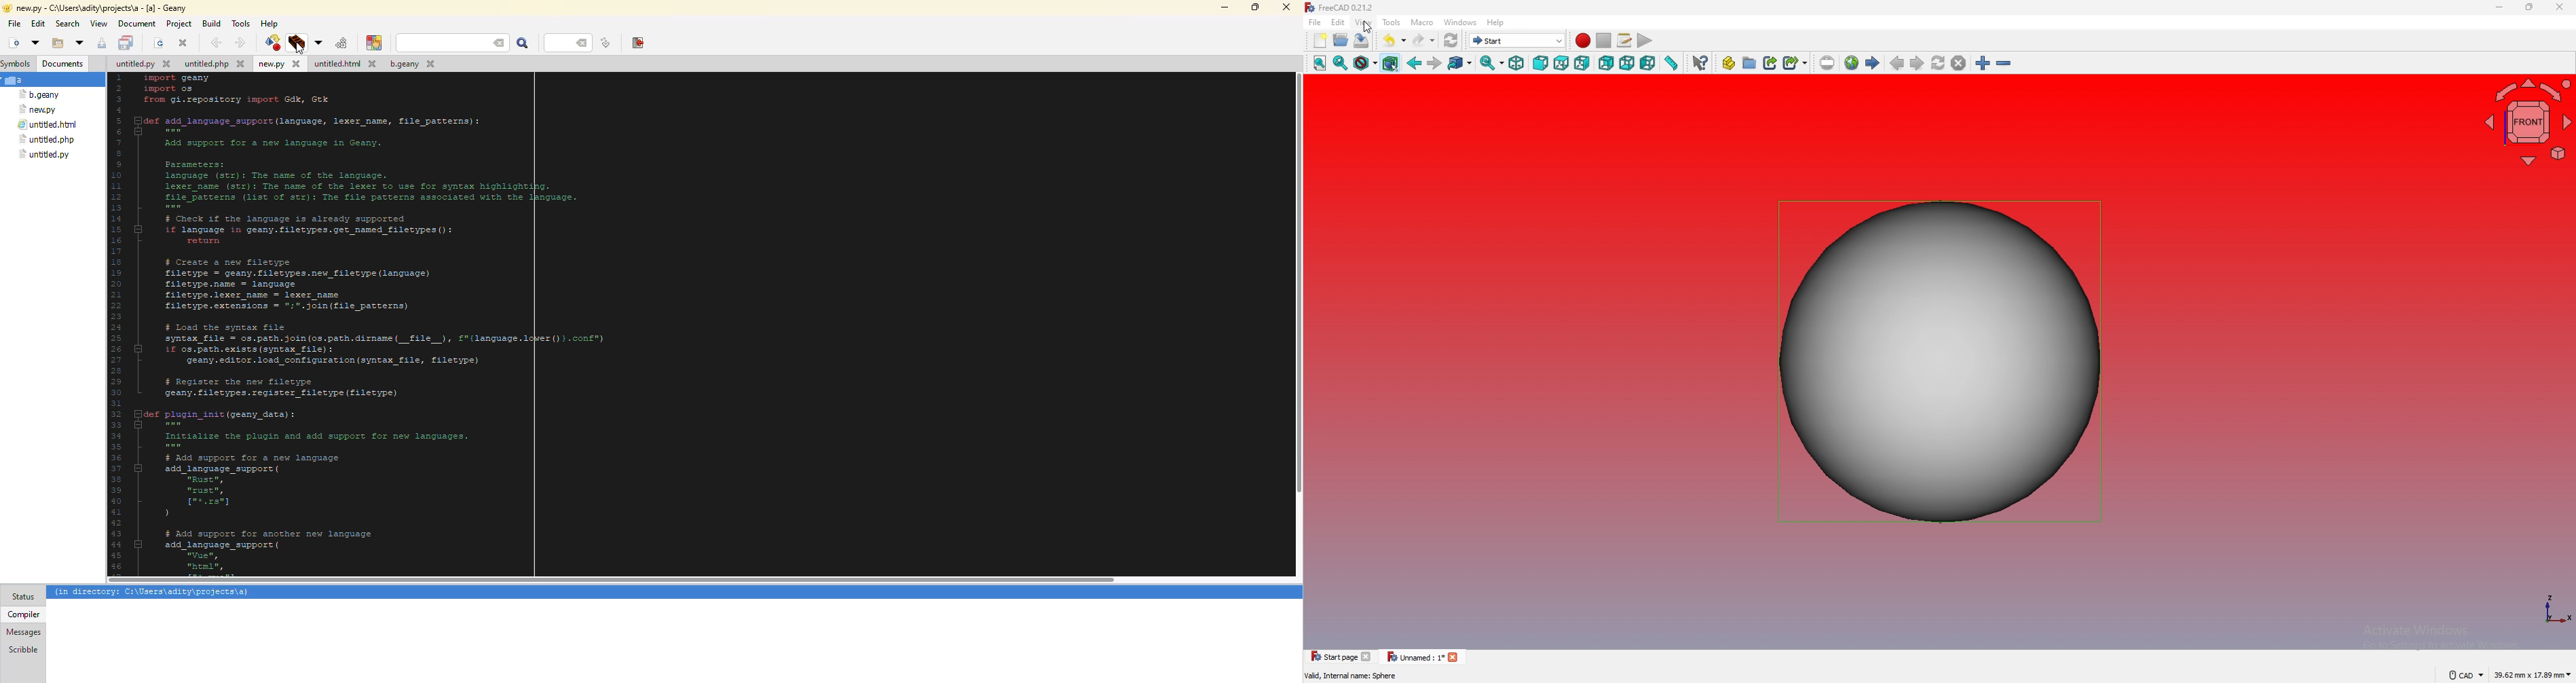 The height and width of the screenshot is (700, 2576). I want to click on set url, so click(1827, 63).